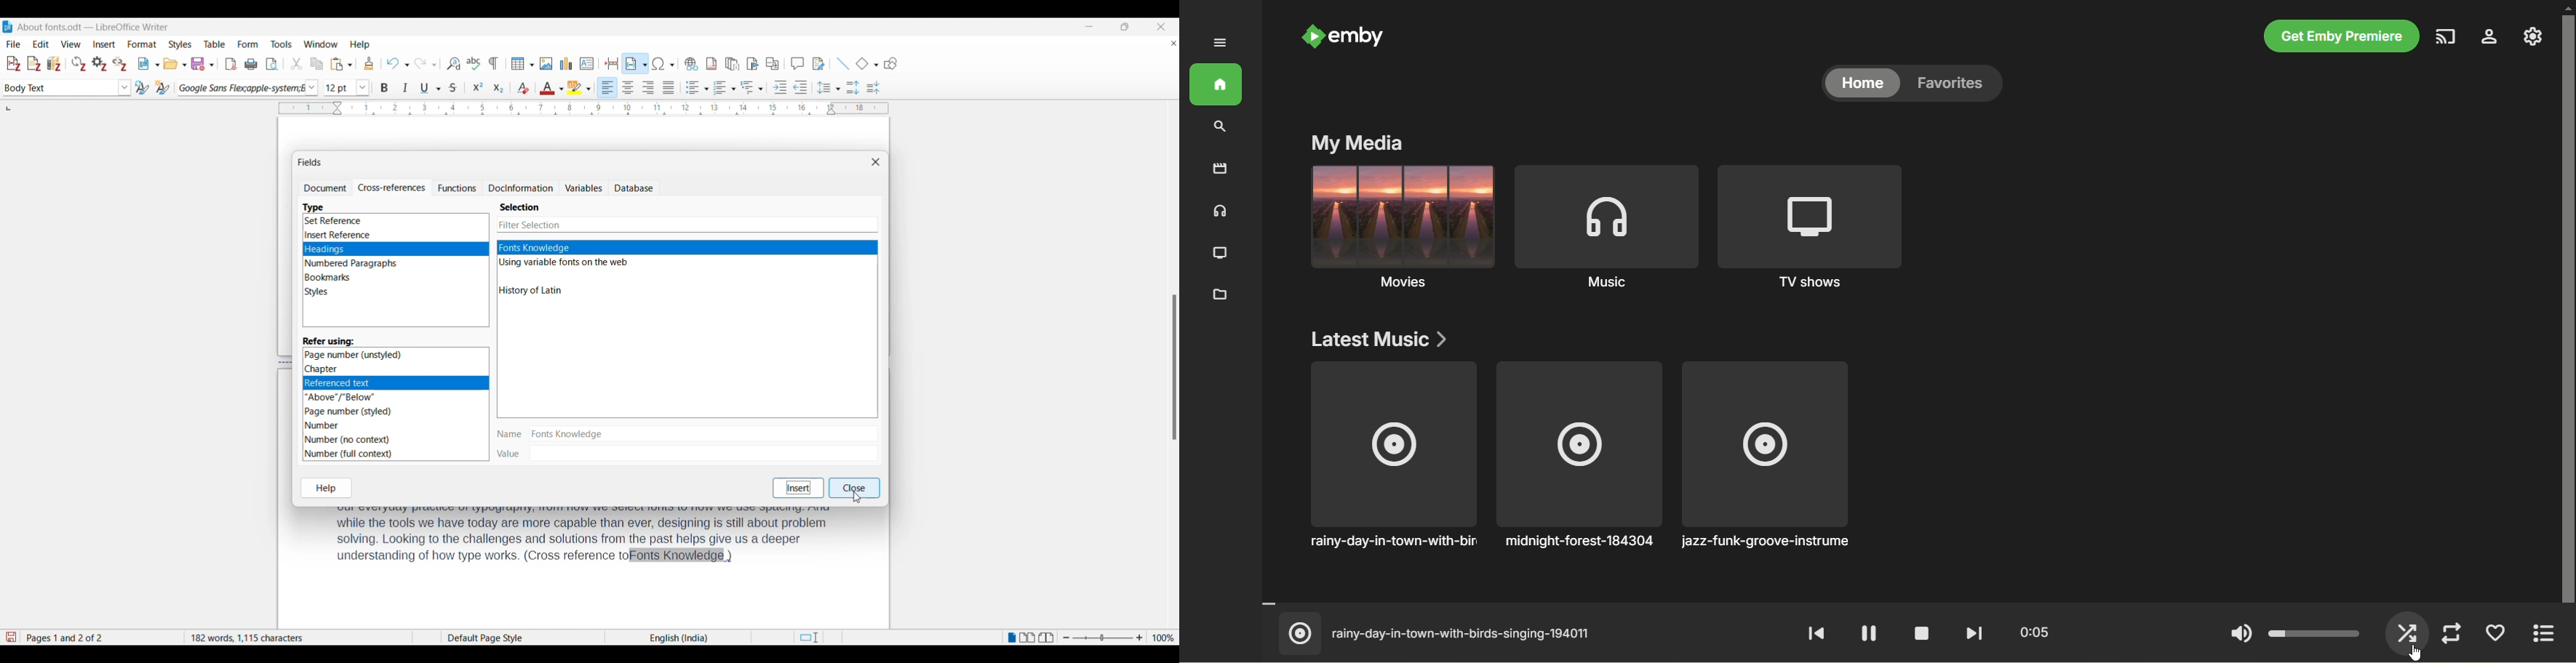 This screenshot has width=2576, height=672. I want to click on Insert table, so click(523, 64).